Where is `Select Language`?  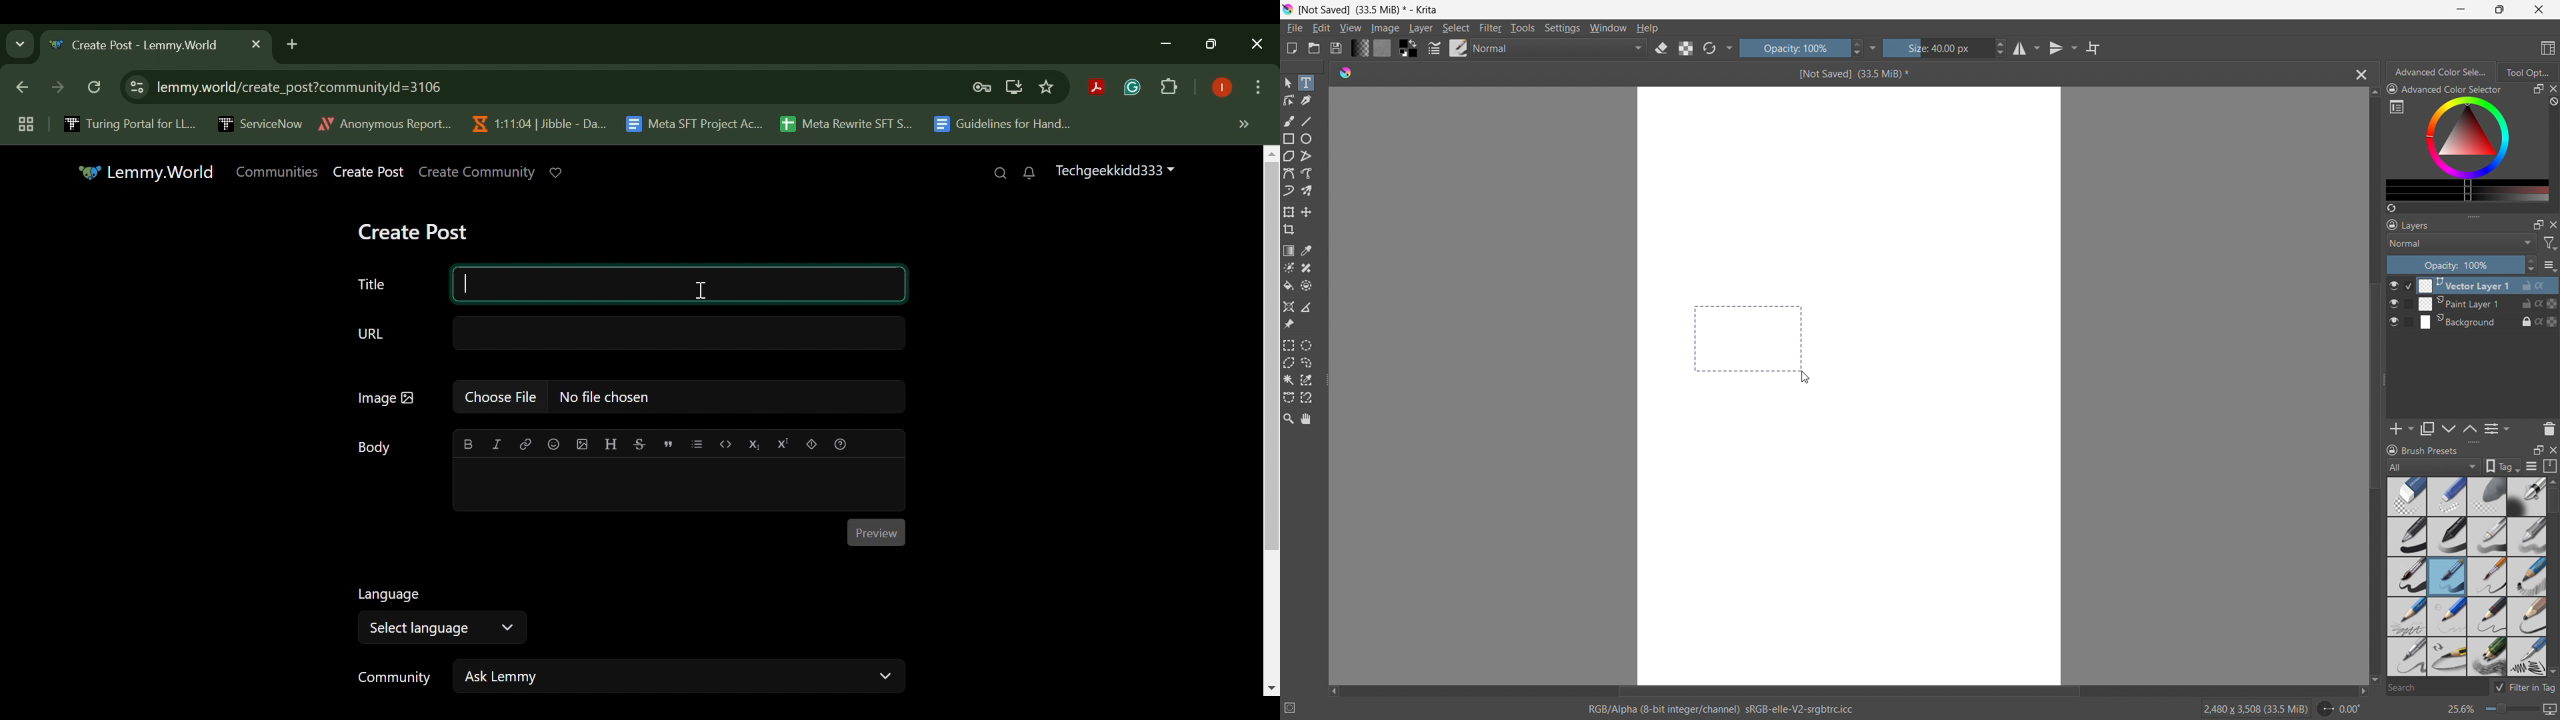
Select Language is located at coordinates (440, 628).